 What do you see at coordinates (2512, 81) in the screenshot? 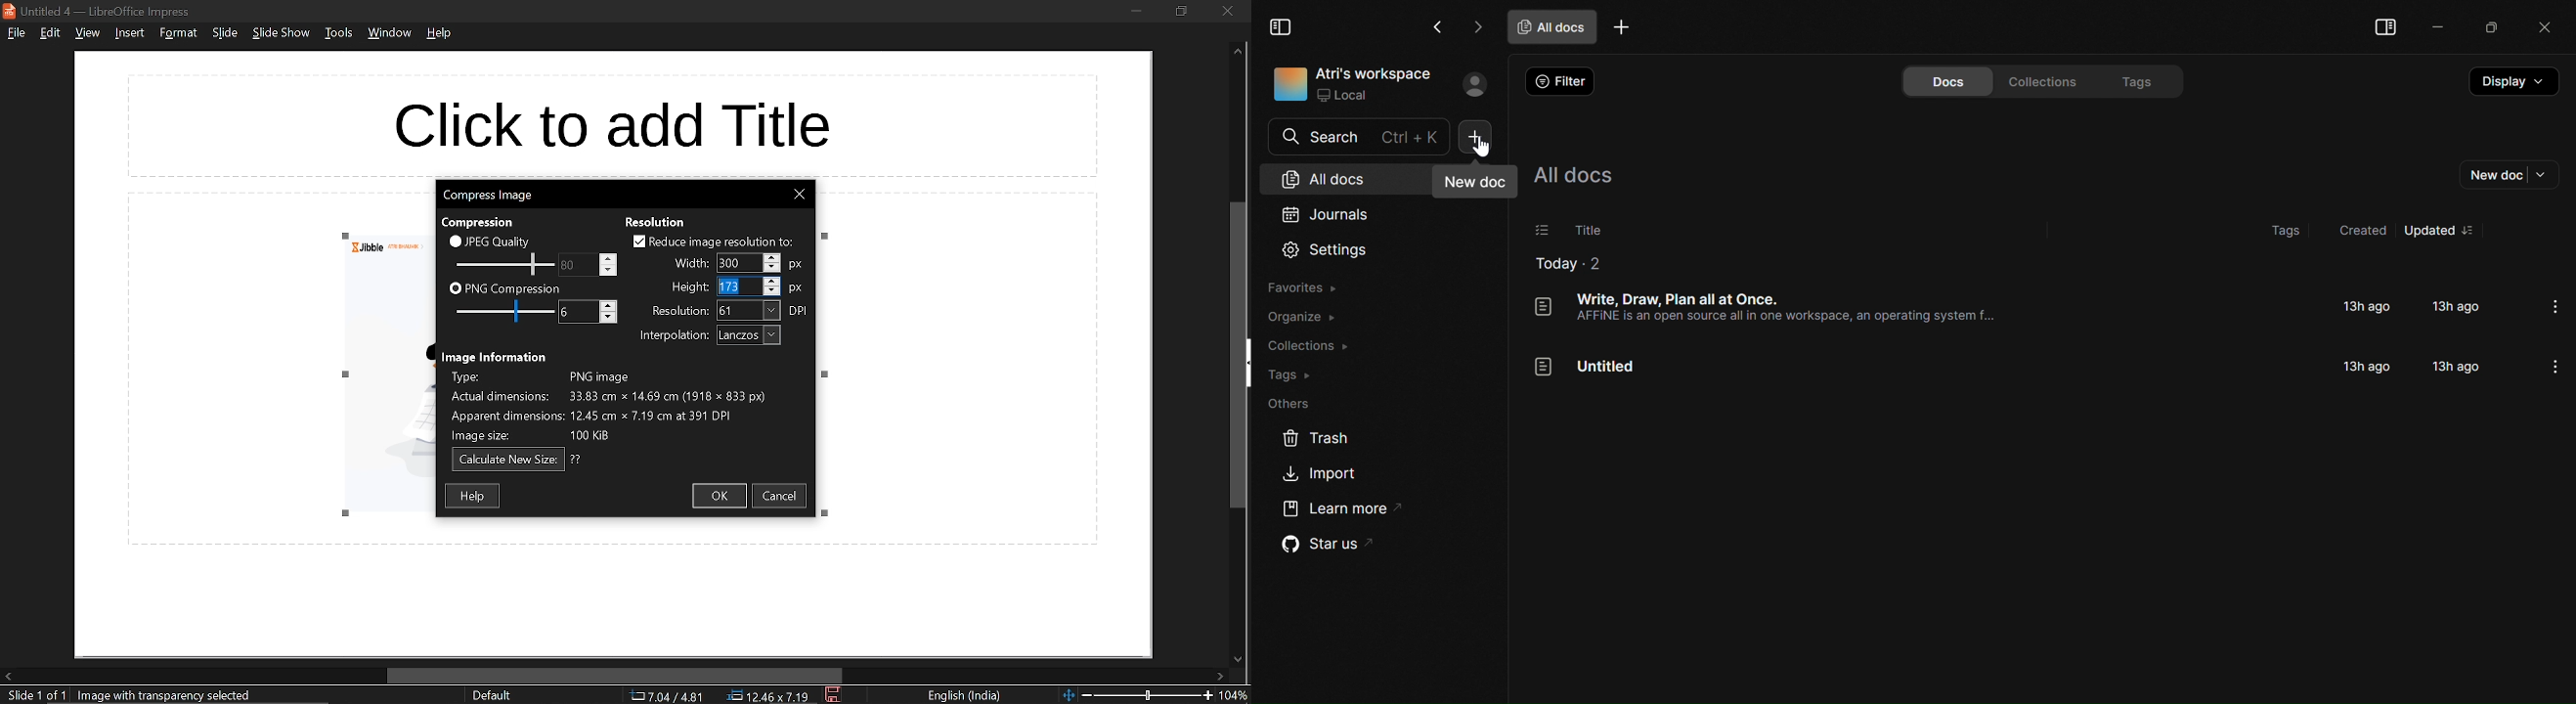
I see `Display` at bounding box center [2512, 81].